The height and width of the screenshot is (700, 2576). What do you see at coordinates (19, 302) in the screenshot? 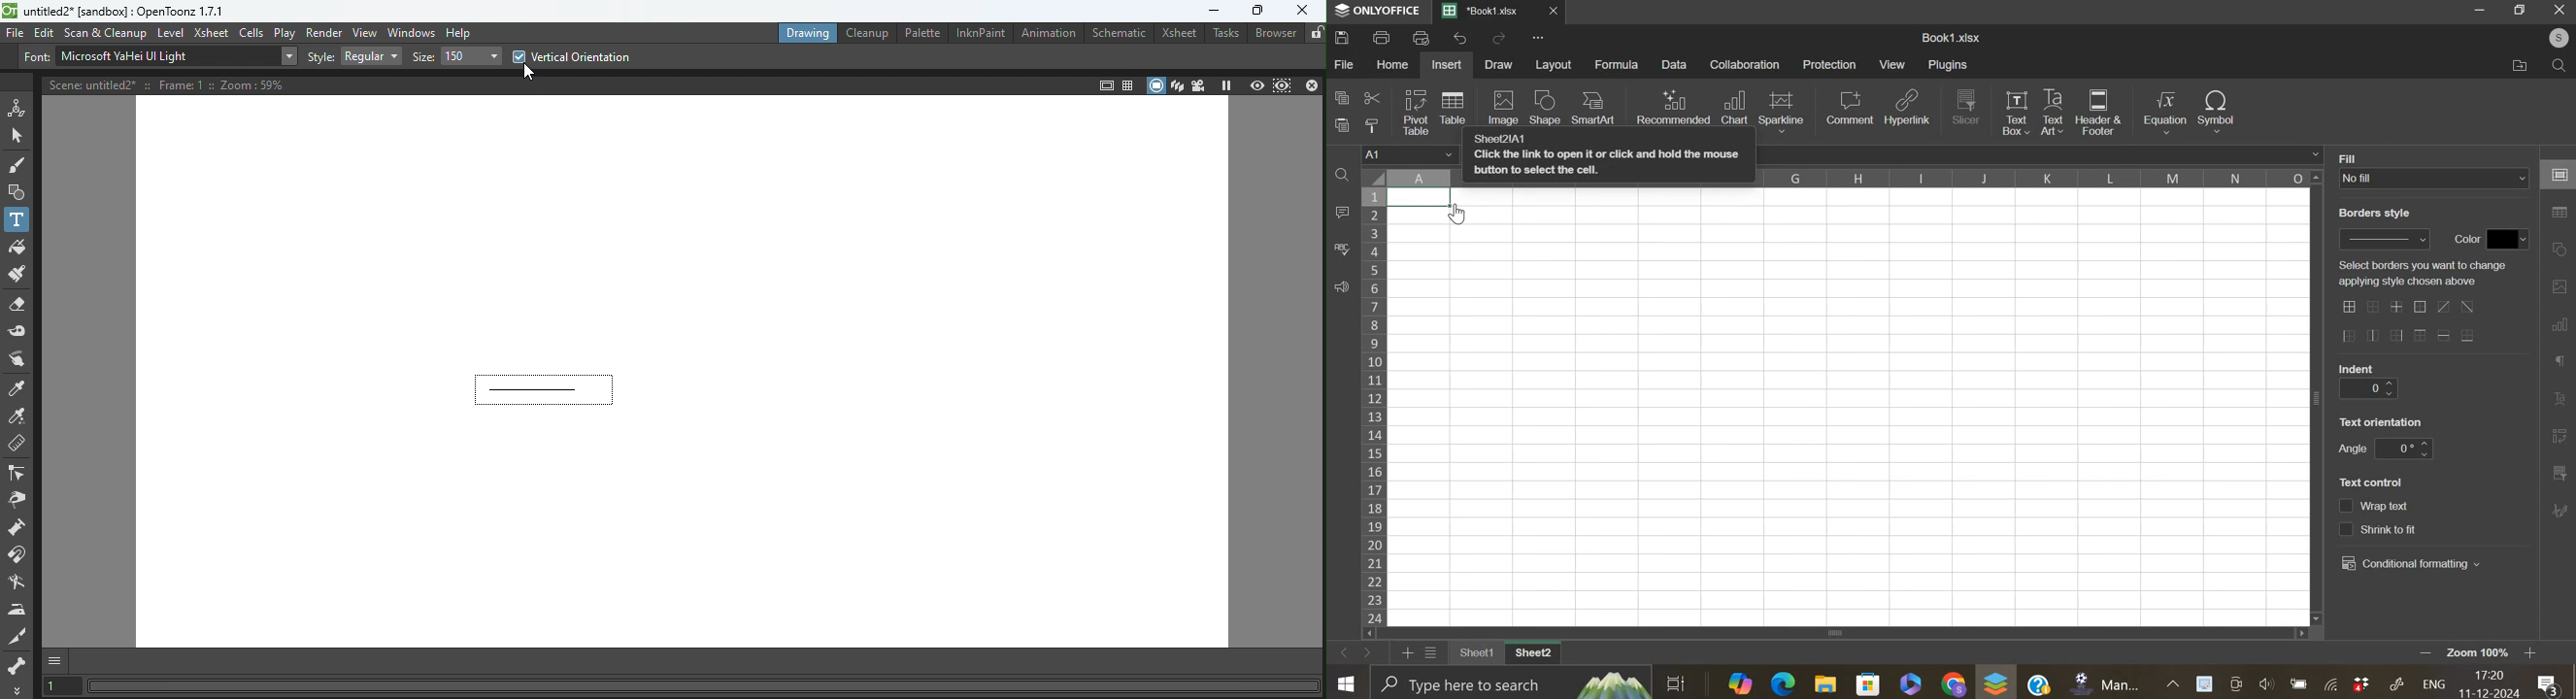
I see `Eraser tool` at bounding box center [19, 302].